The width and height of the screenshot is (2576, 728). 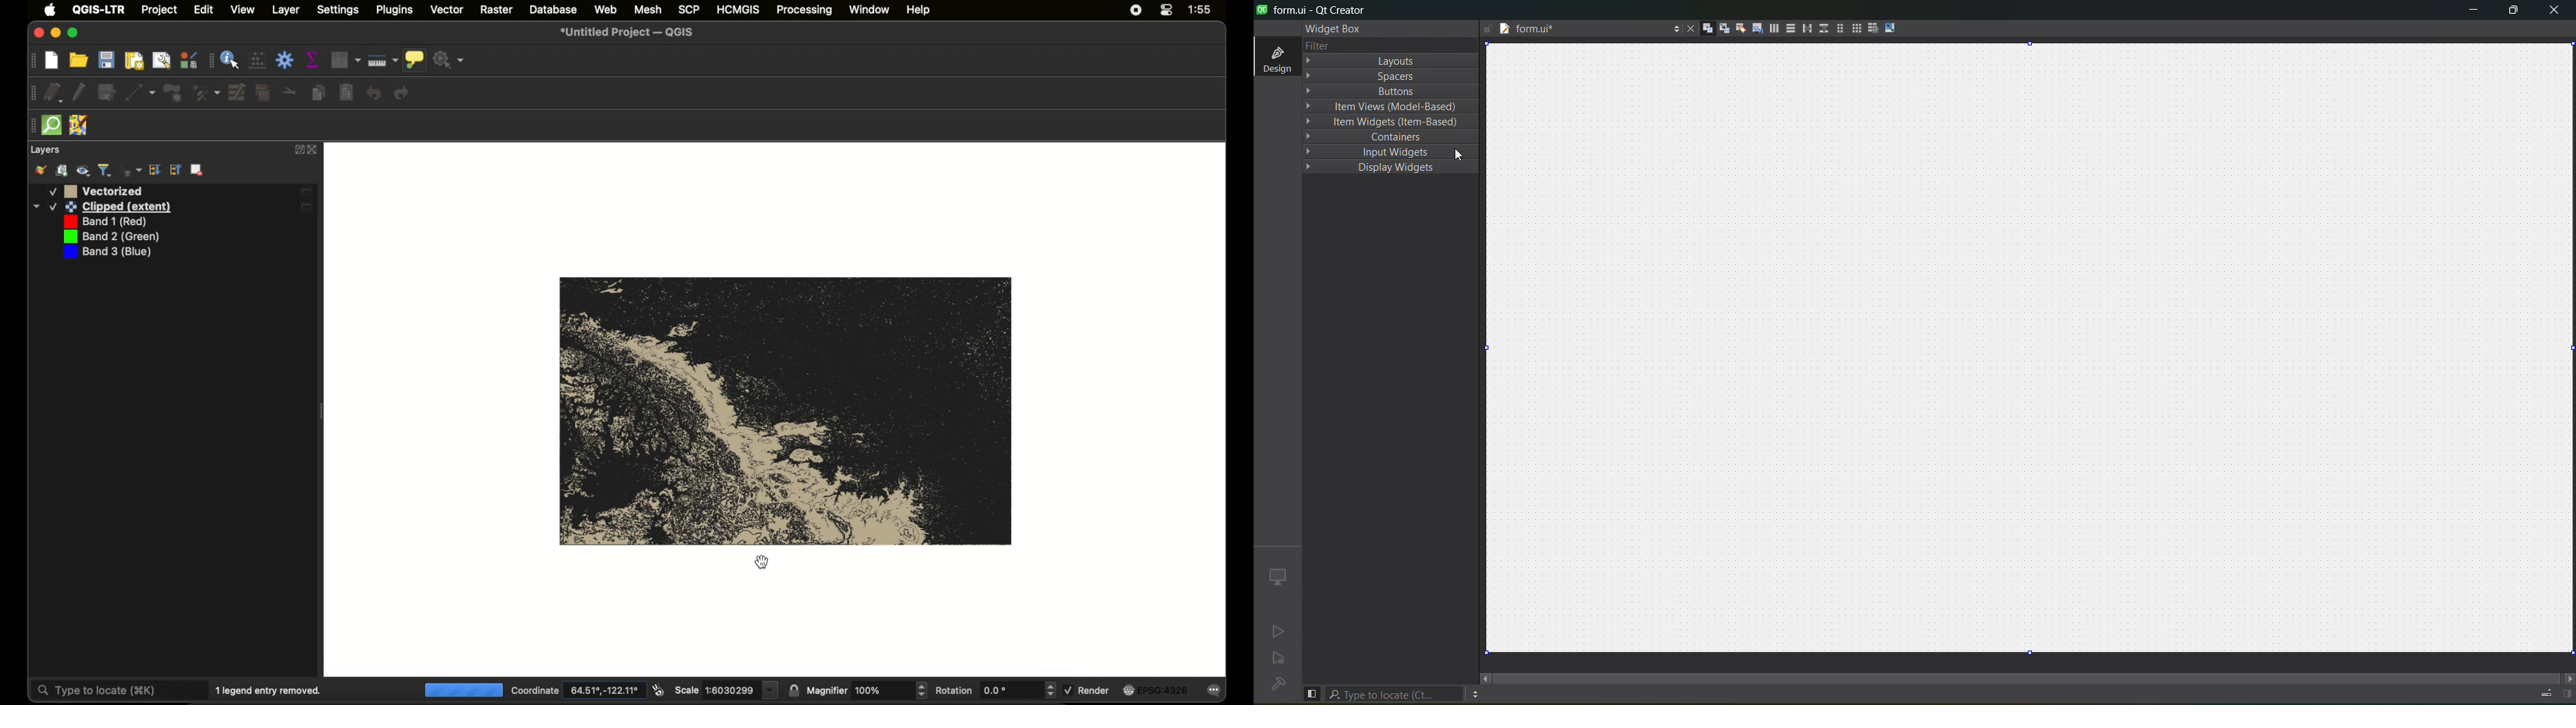 What do you see at coordinates (1087, 689) in the screenshot?
I see `render` at bounding box center [1087, 689].